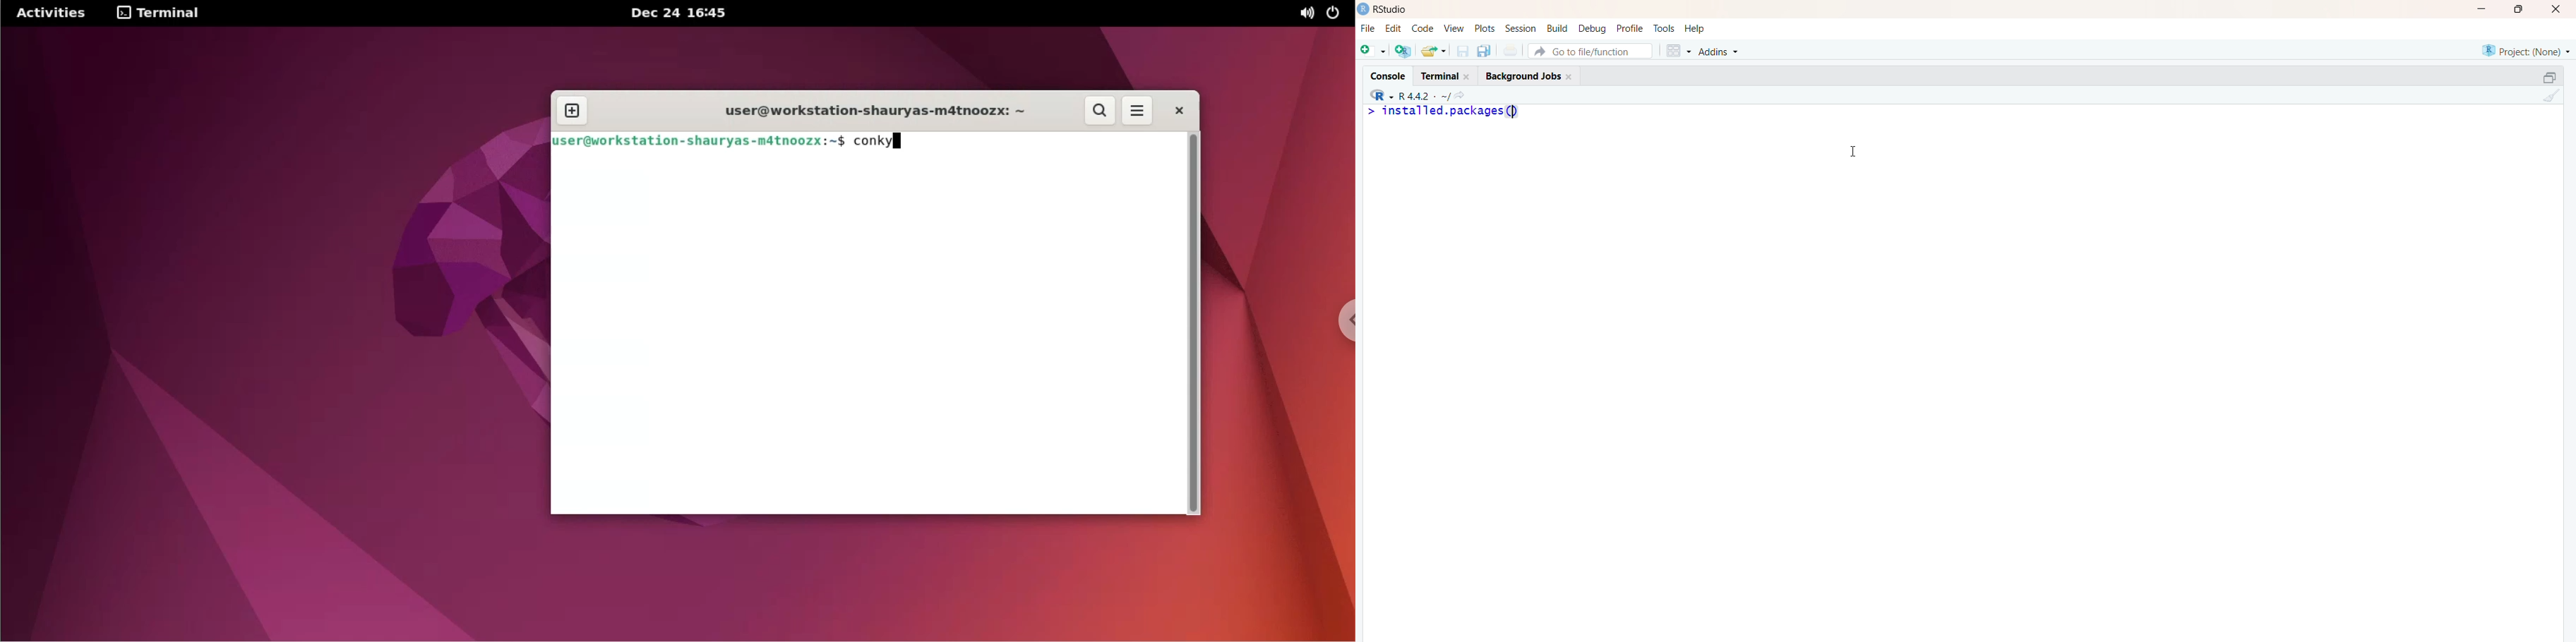  Describe the element at coordinates (2559, 8) in the screenshot. I see `close` at that location.